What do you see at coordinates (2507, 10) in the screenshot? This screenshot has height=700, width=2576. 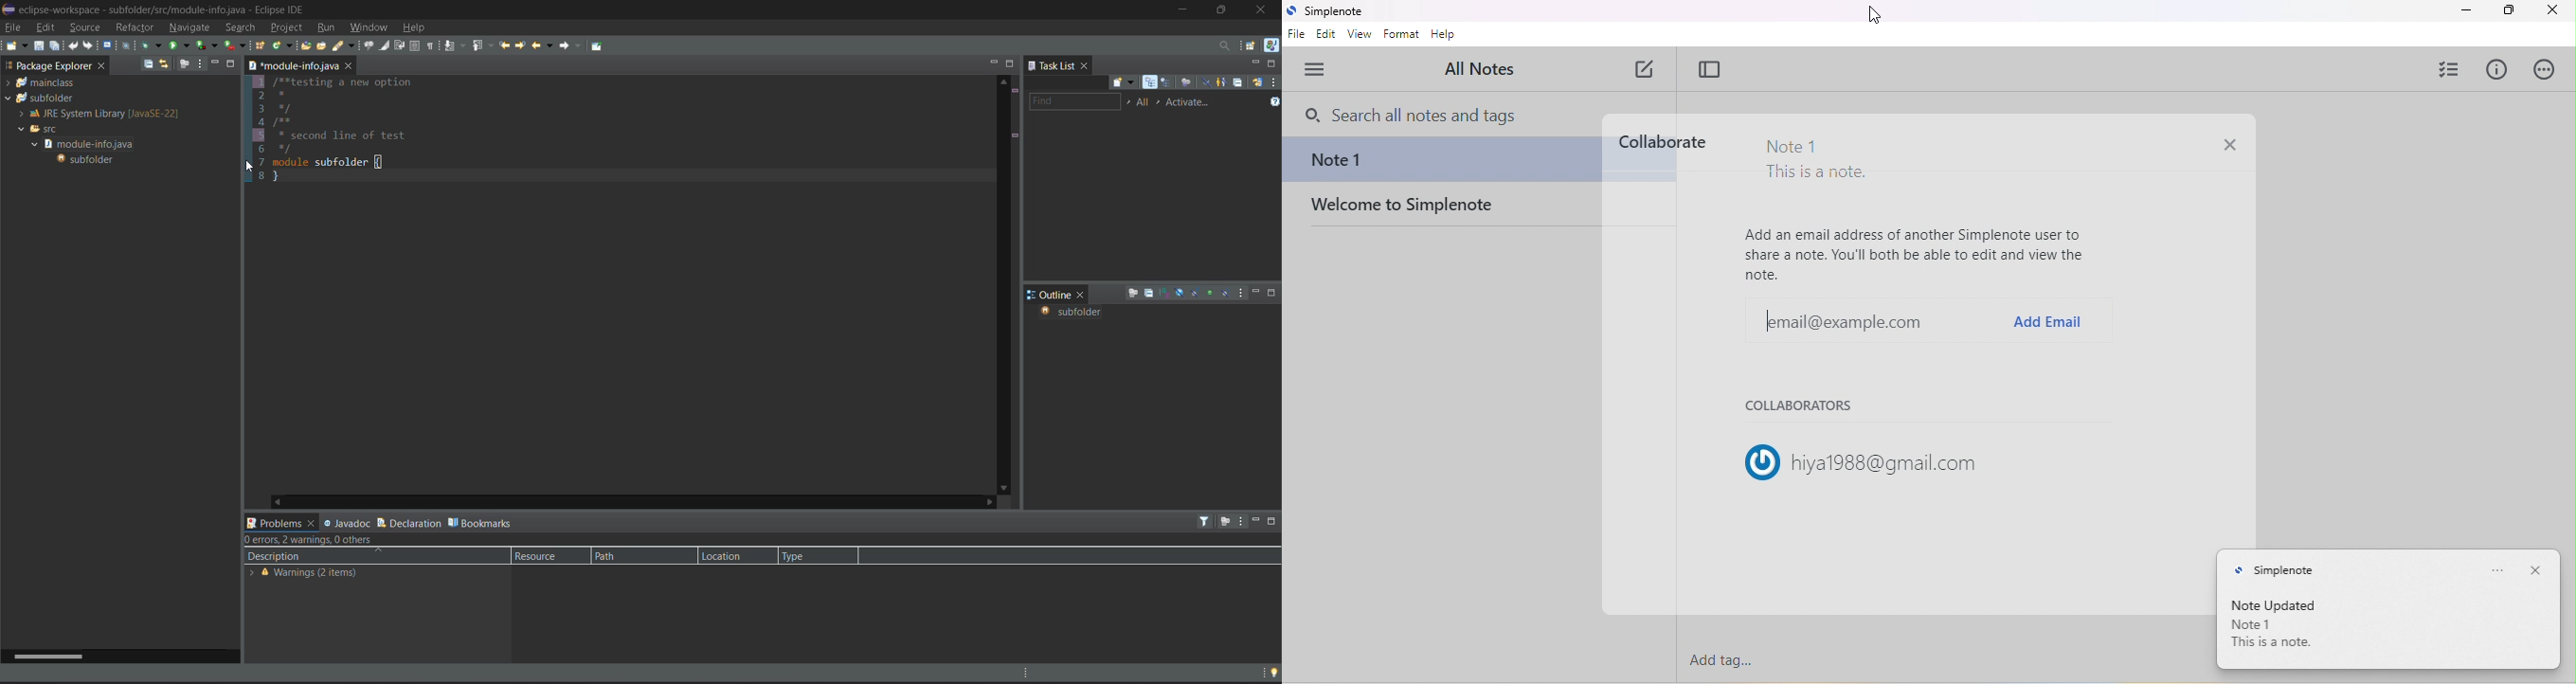 I see `maximize` at bounding box center [2507, 10].